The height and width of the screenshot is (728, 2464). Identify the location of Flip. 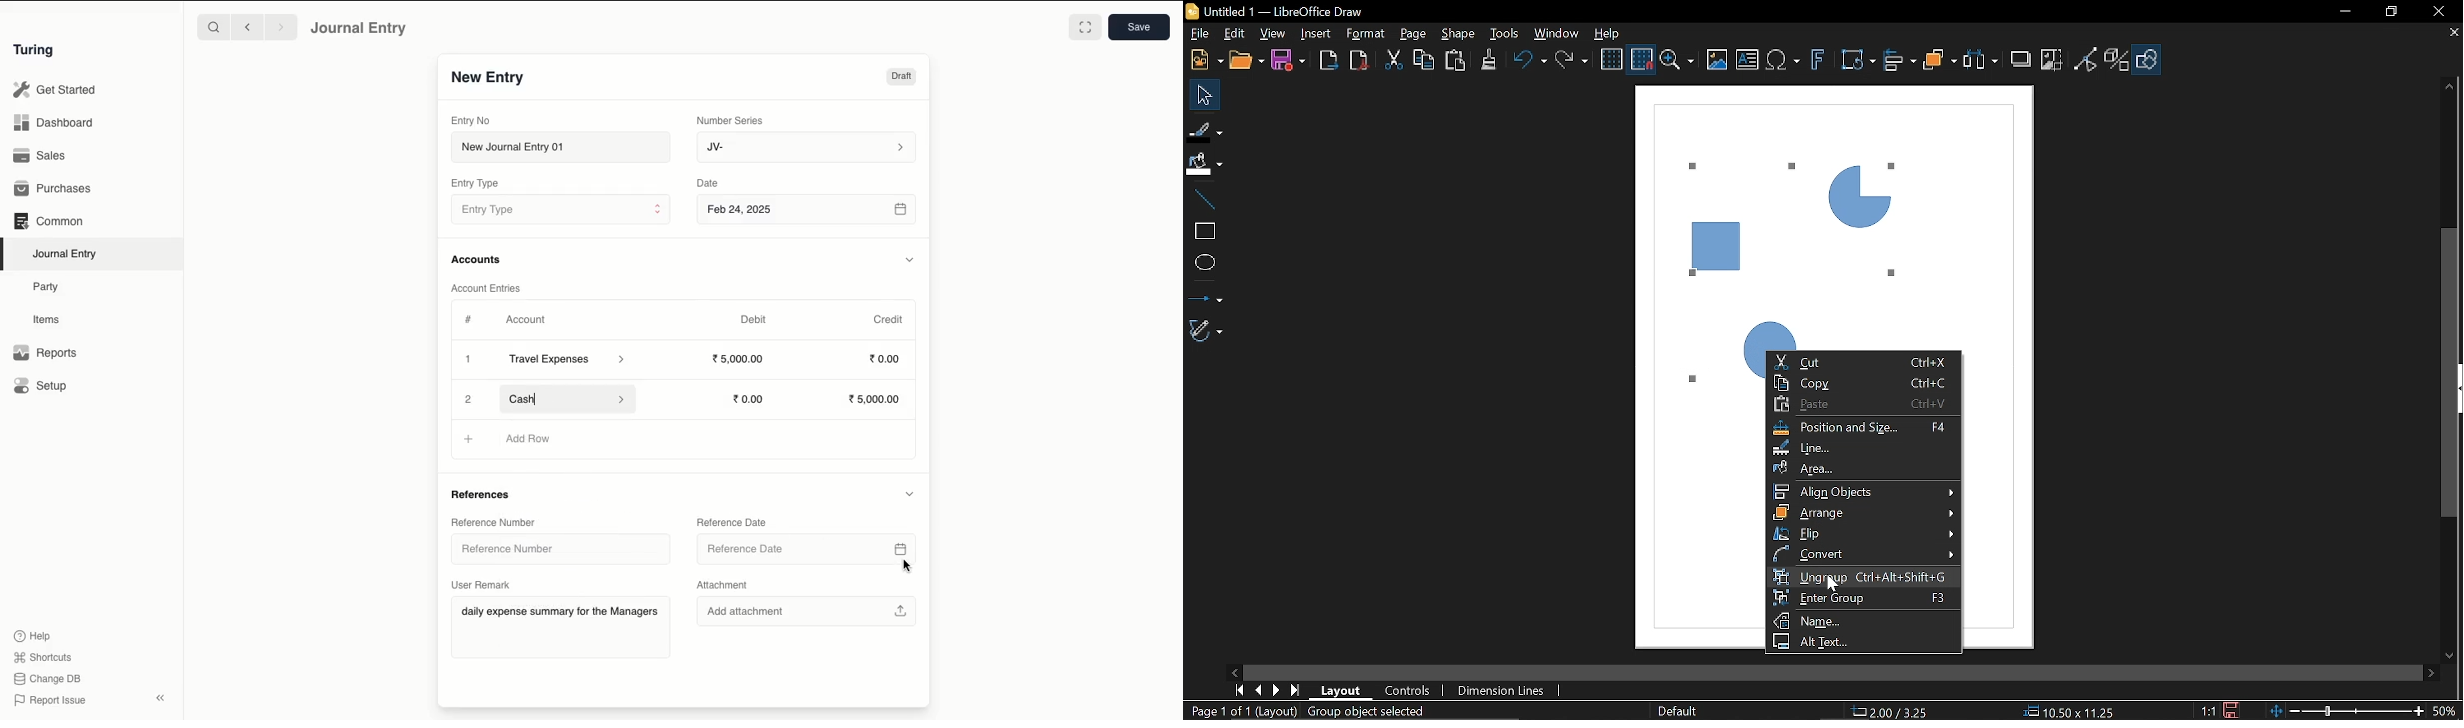
(1863, 532).